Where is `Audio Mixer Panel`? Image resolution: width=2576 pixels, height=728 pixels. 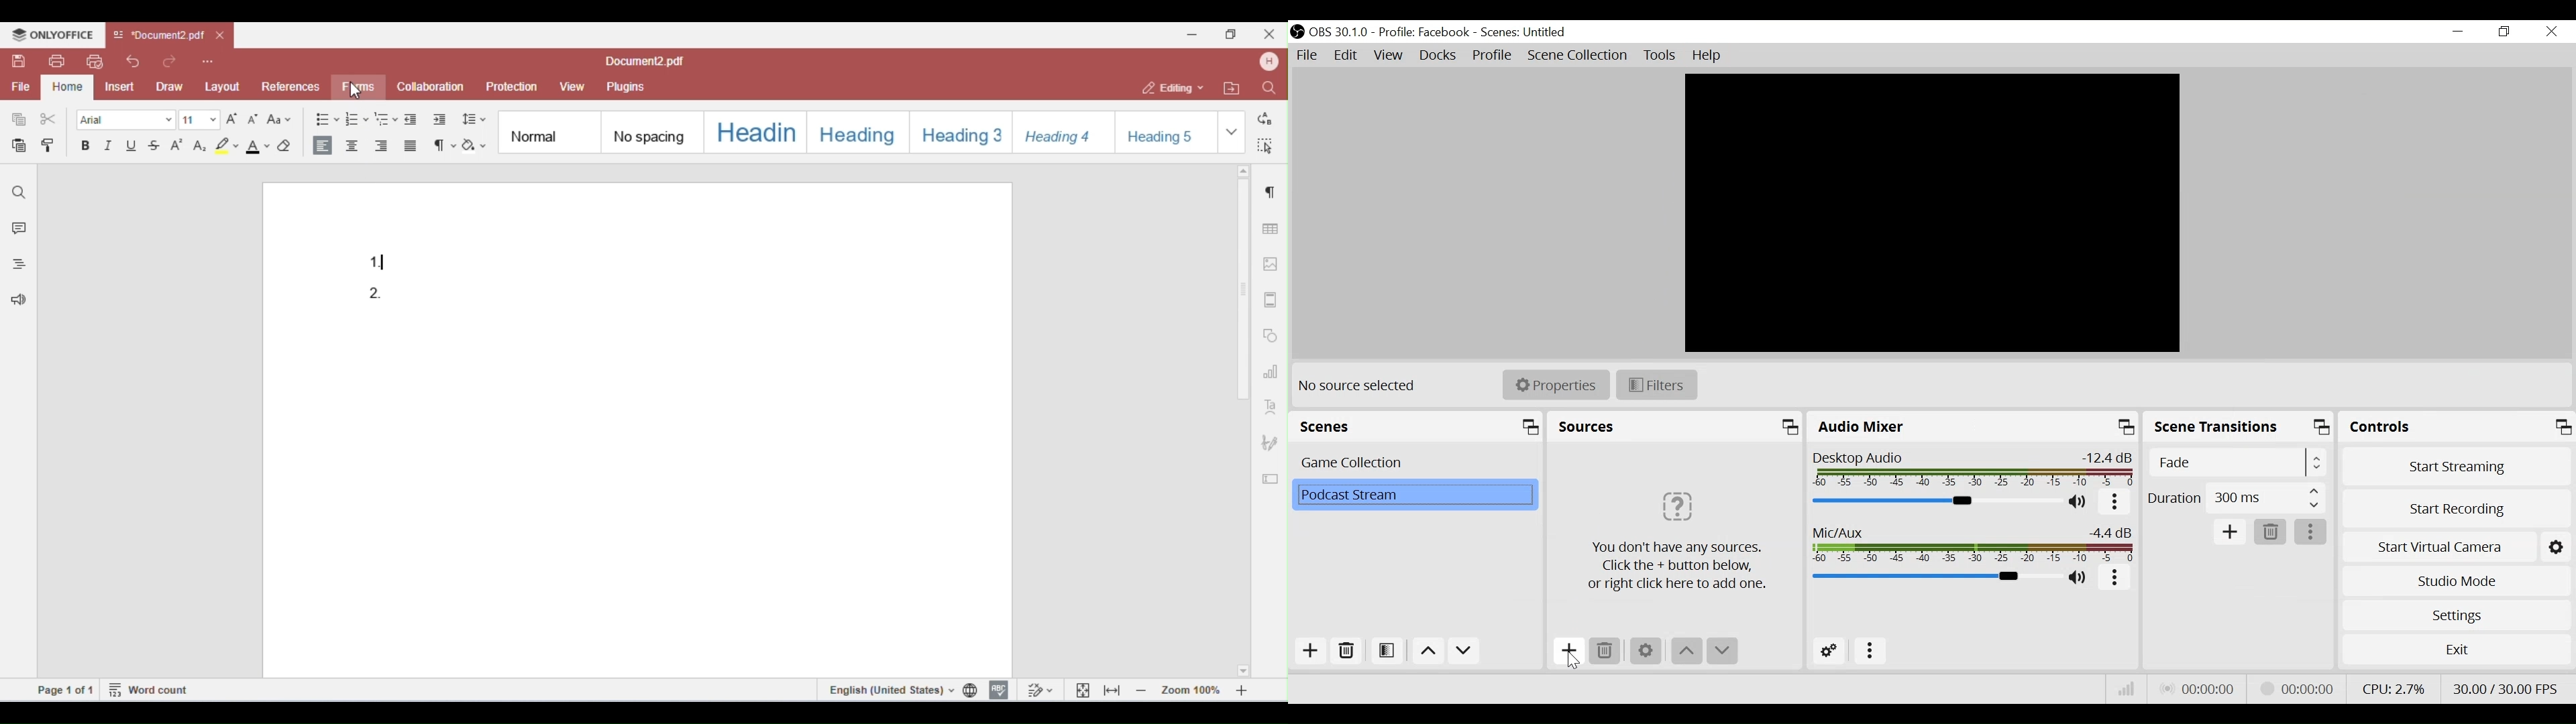 Audio Mixer Panel is located at coordinates (1974, 426).